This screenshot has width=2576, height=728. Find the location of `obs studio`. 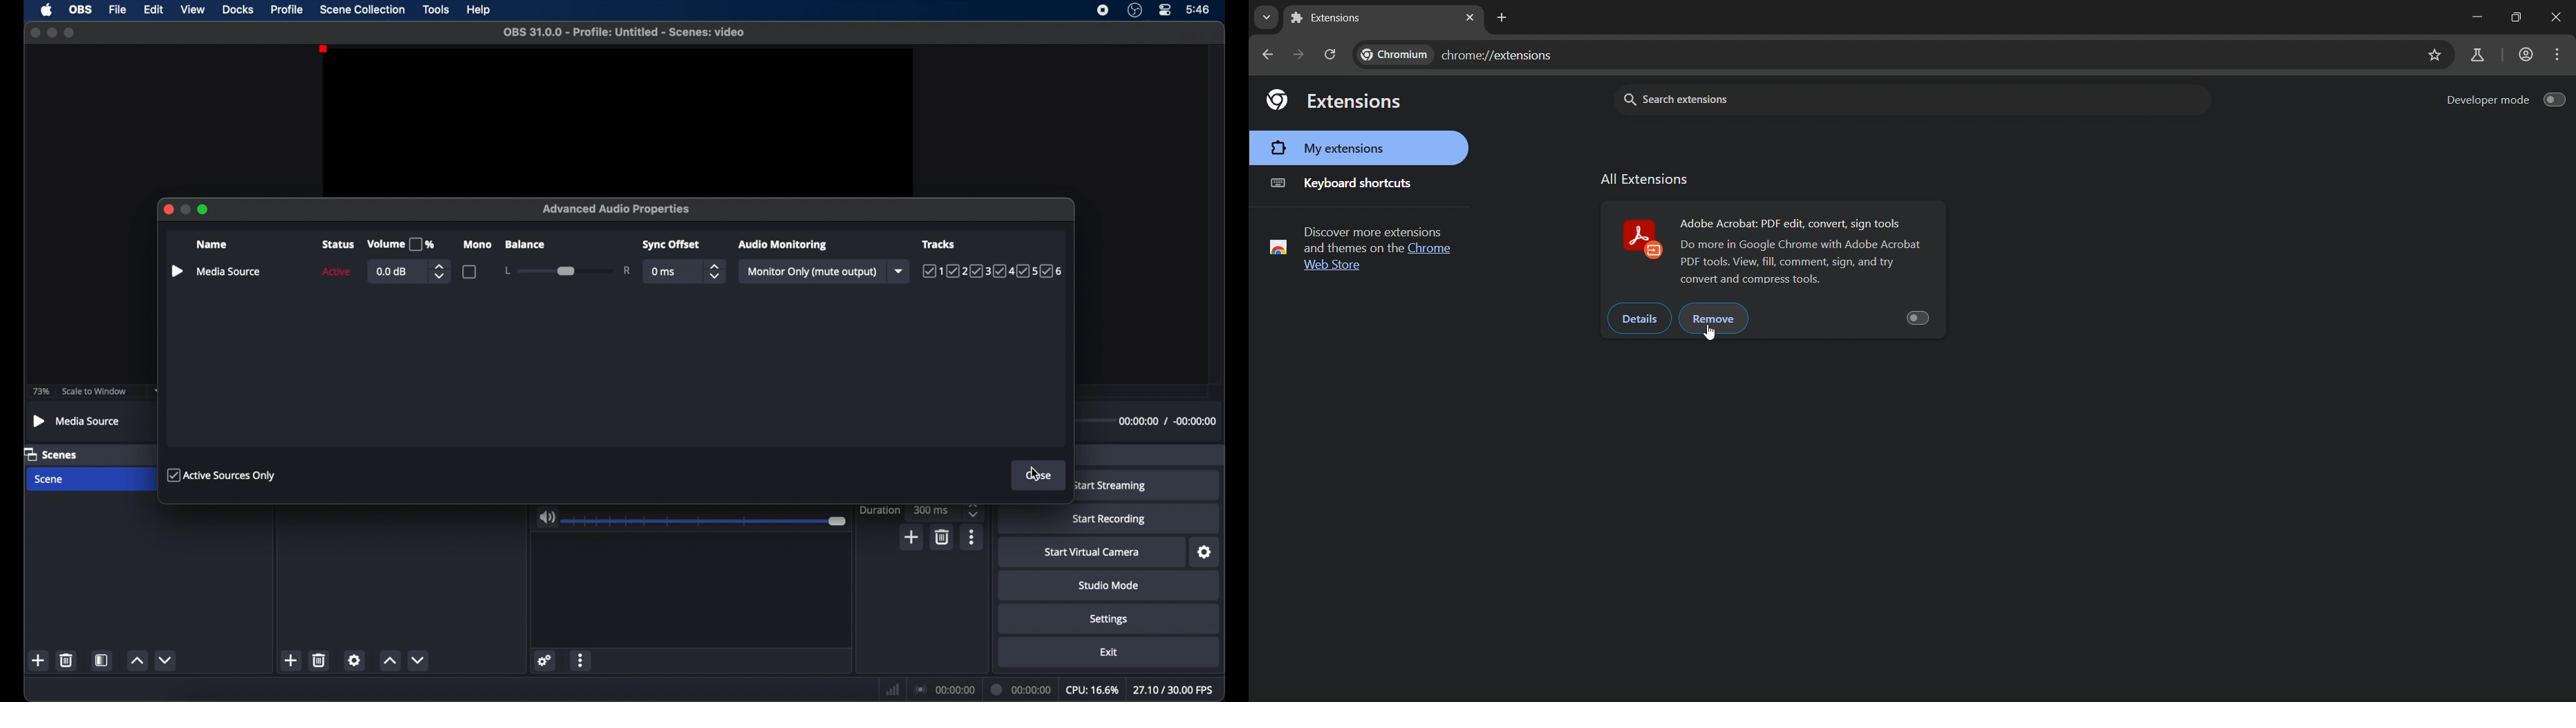

obs studio is located at coordinates (1134, 10).